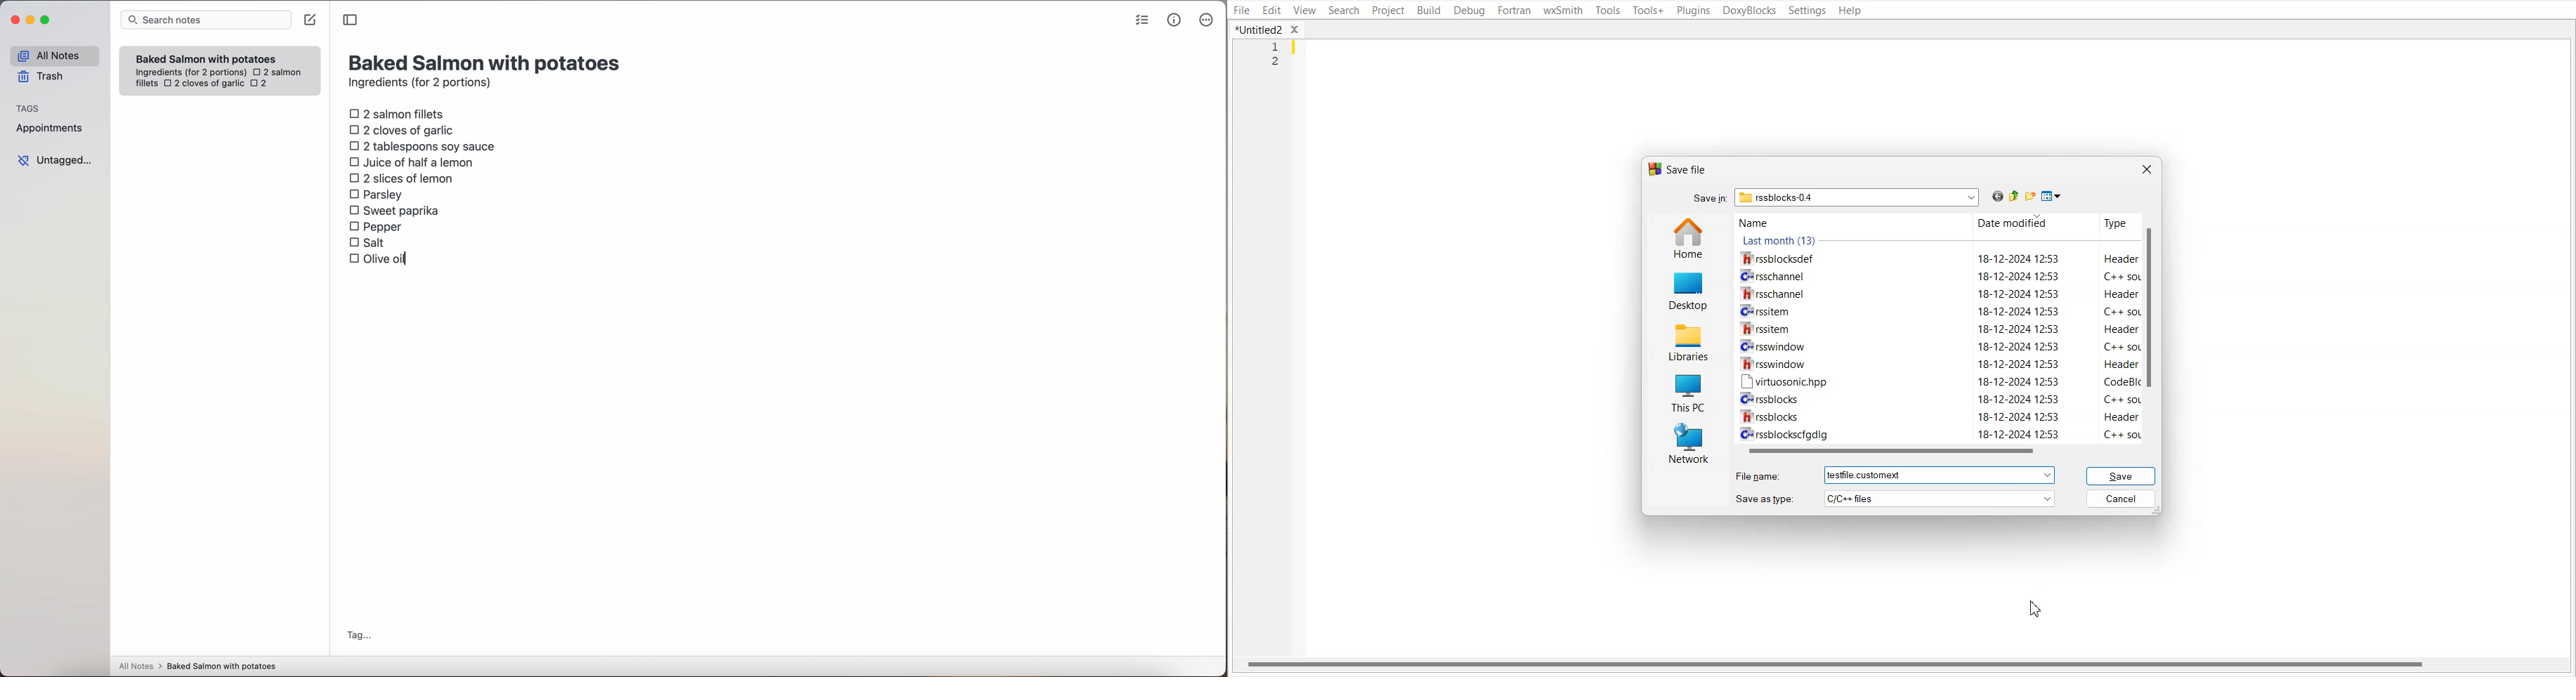 The image size is (2576, 700). I want to click on Home, so click(1688, 237).